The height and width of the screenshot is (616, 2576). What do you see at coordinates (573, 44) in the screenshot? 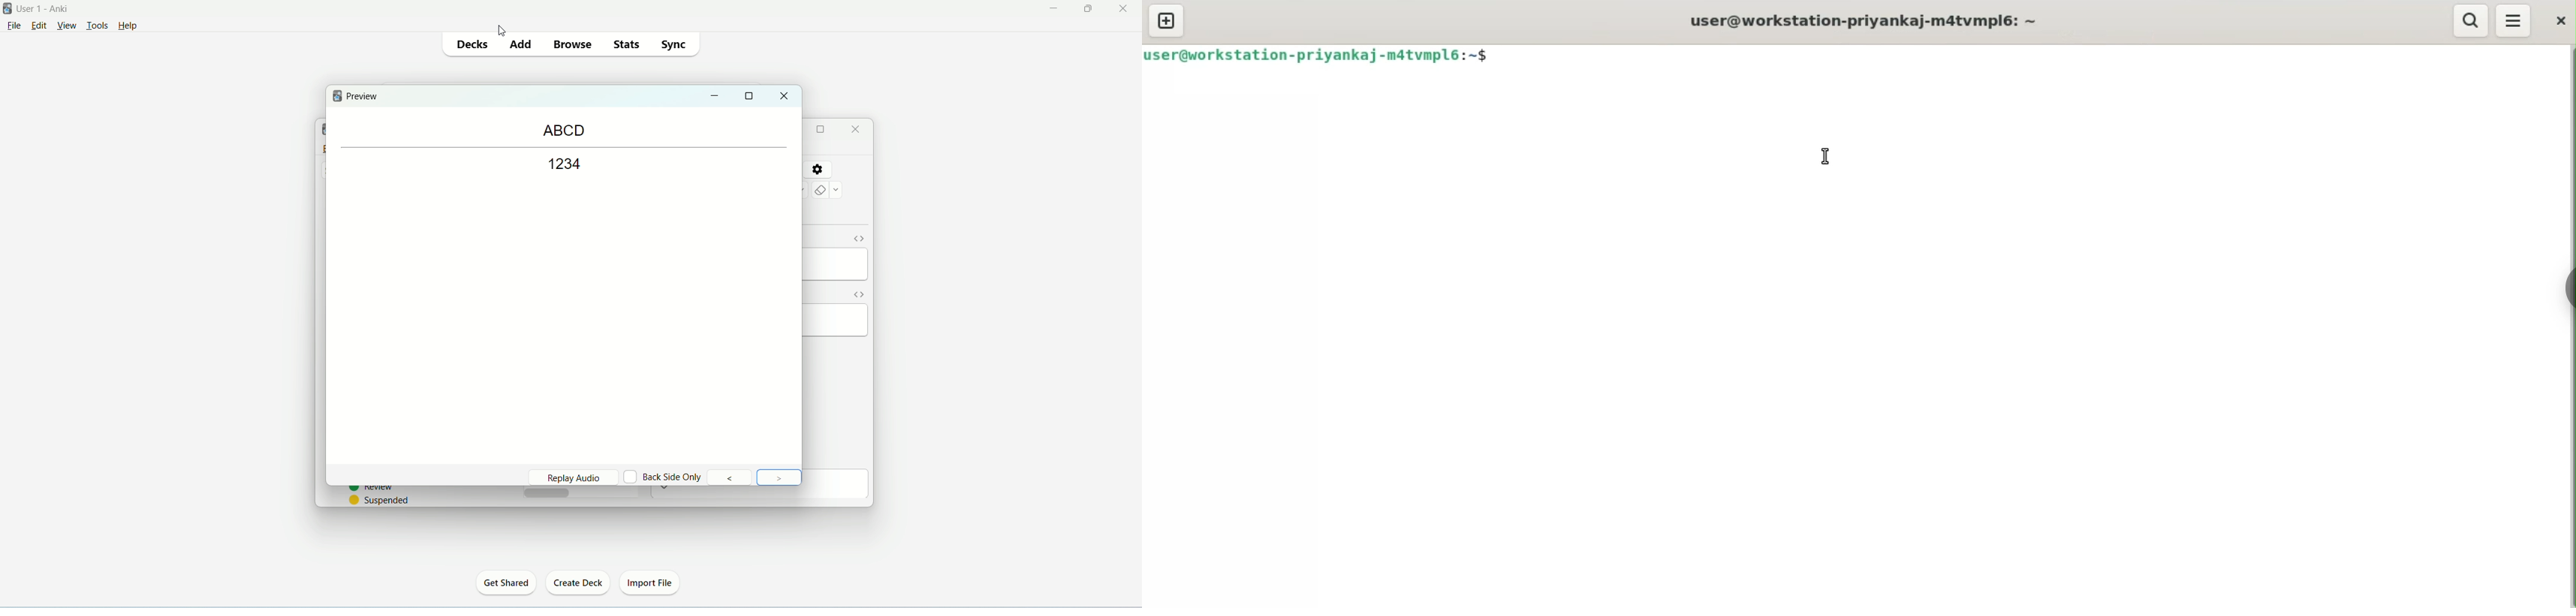
I see `browse` at bounding box center [573, 44].